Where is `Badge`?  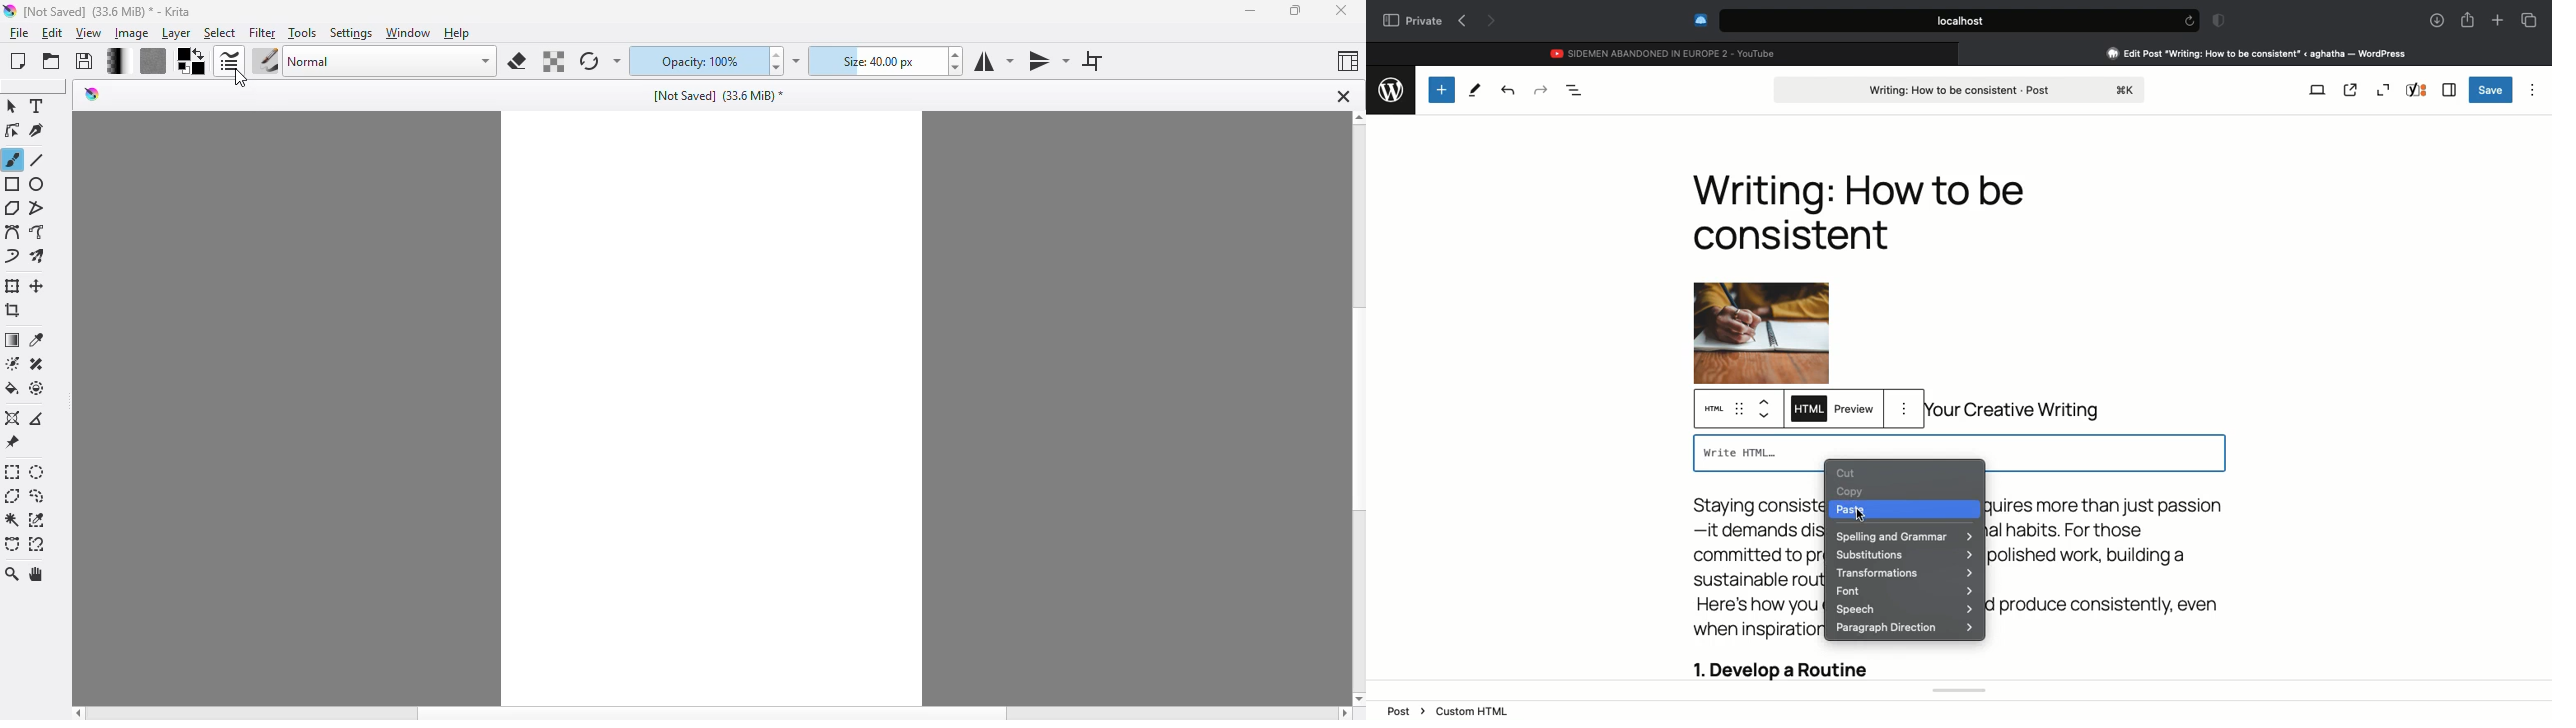
Badge is located at coordinates (2216, 21).